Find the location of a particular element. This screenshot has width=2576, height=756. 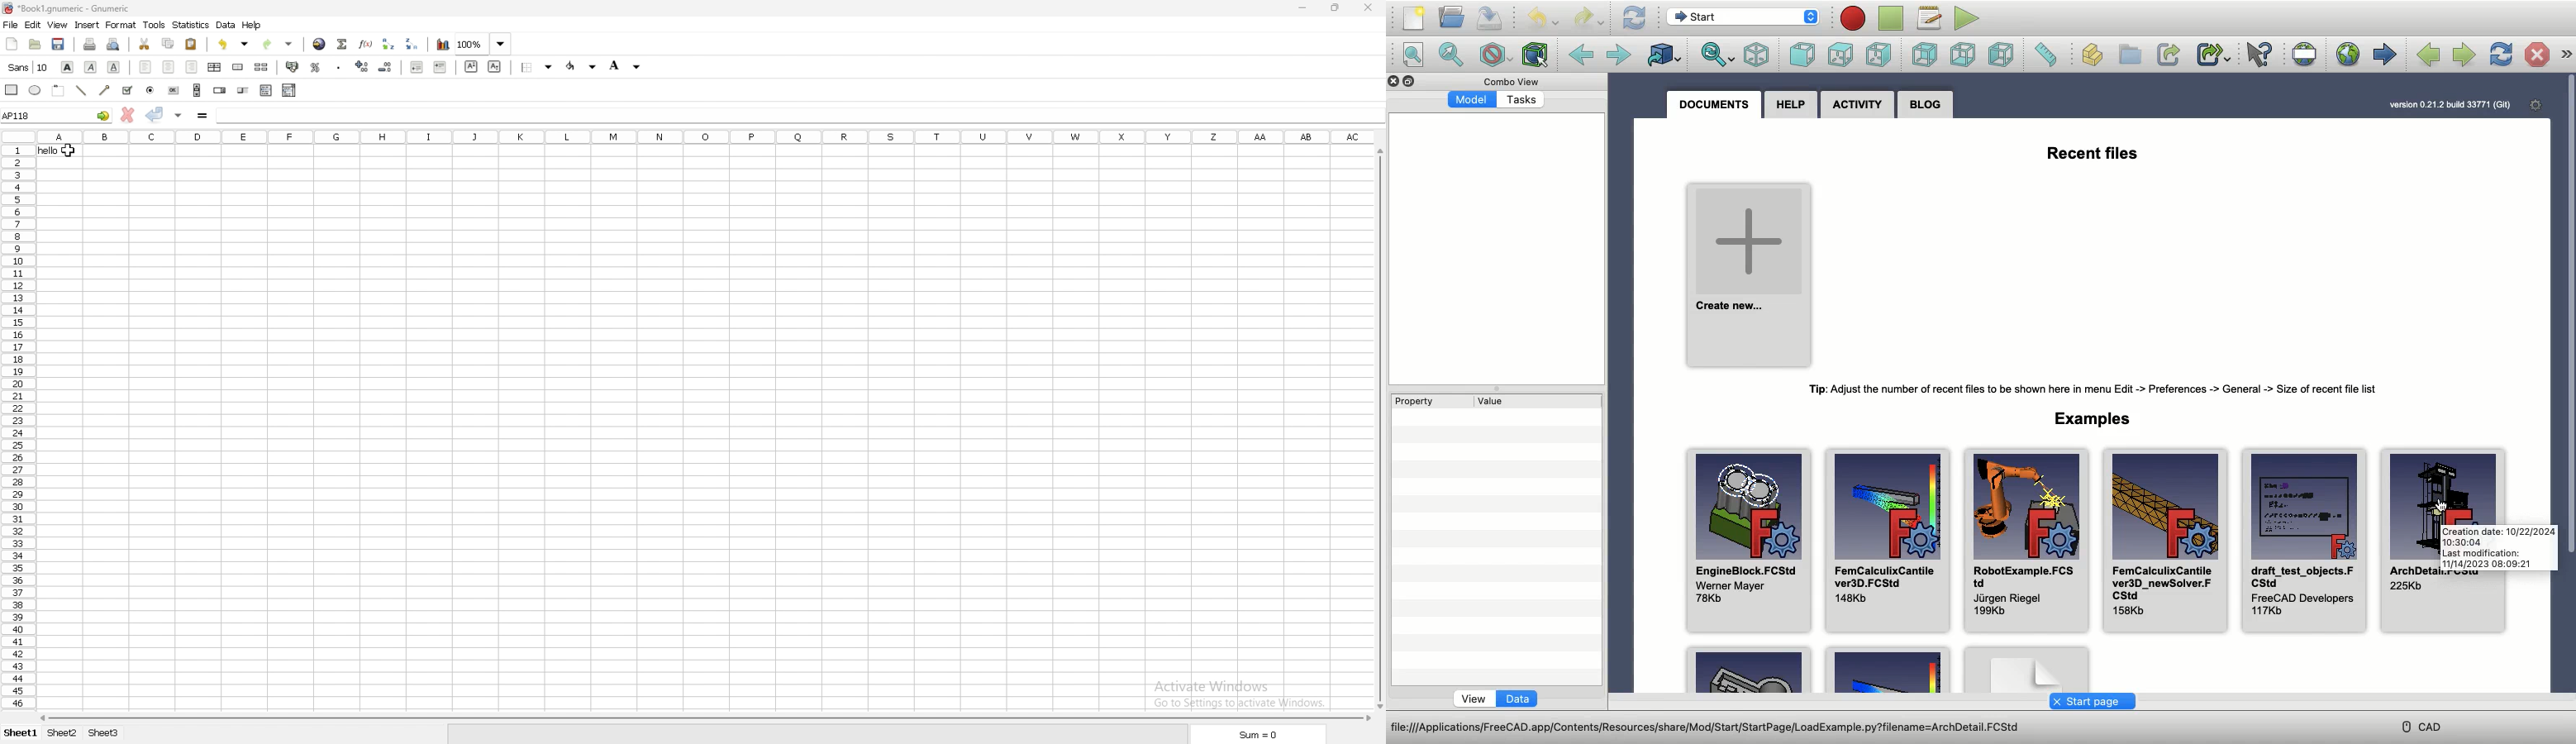

open is located at coordinates (35, 44).